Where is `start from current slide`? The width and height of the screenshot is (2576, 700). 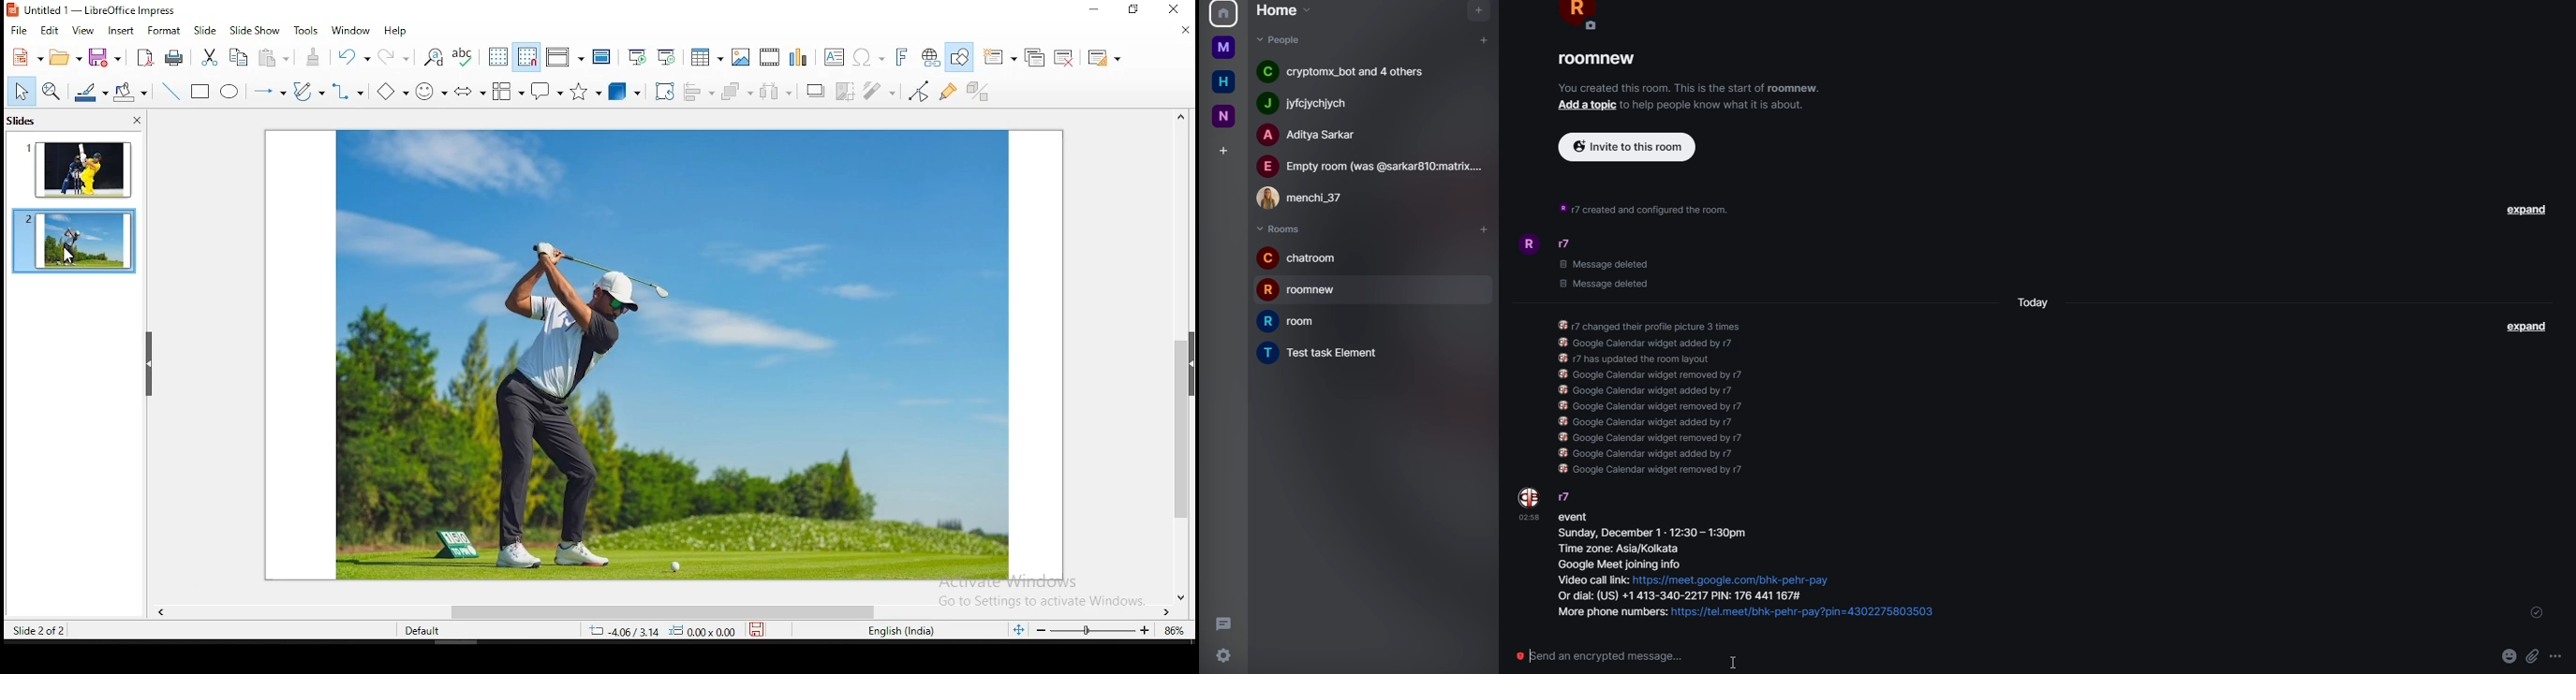 start from current slide is located at coordinates (666, 58).